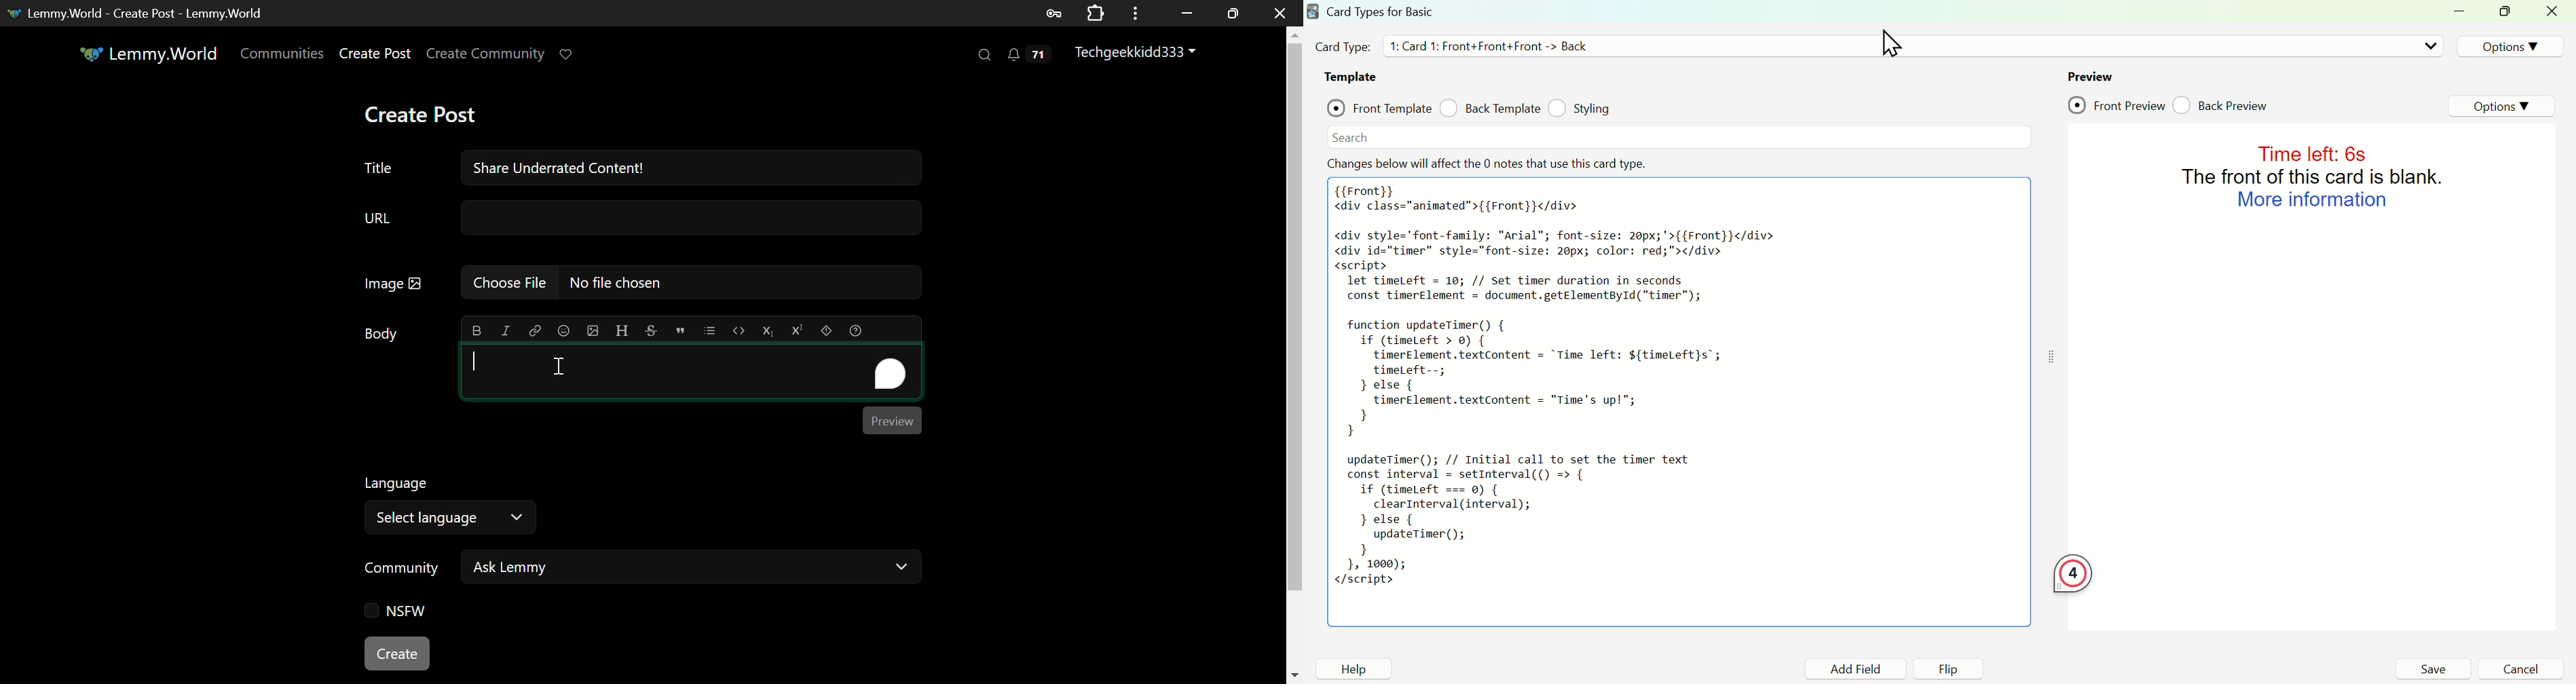  Describe the element at coordinates (486, 55) in the screenshot. I see `Create Community` at that location.